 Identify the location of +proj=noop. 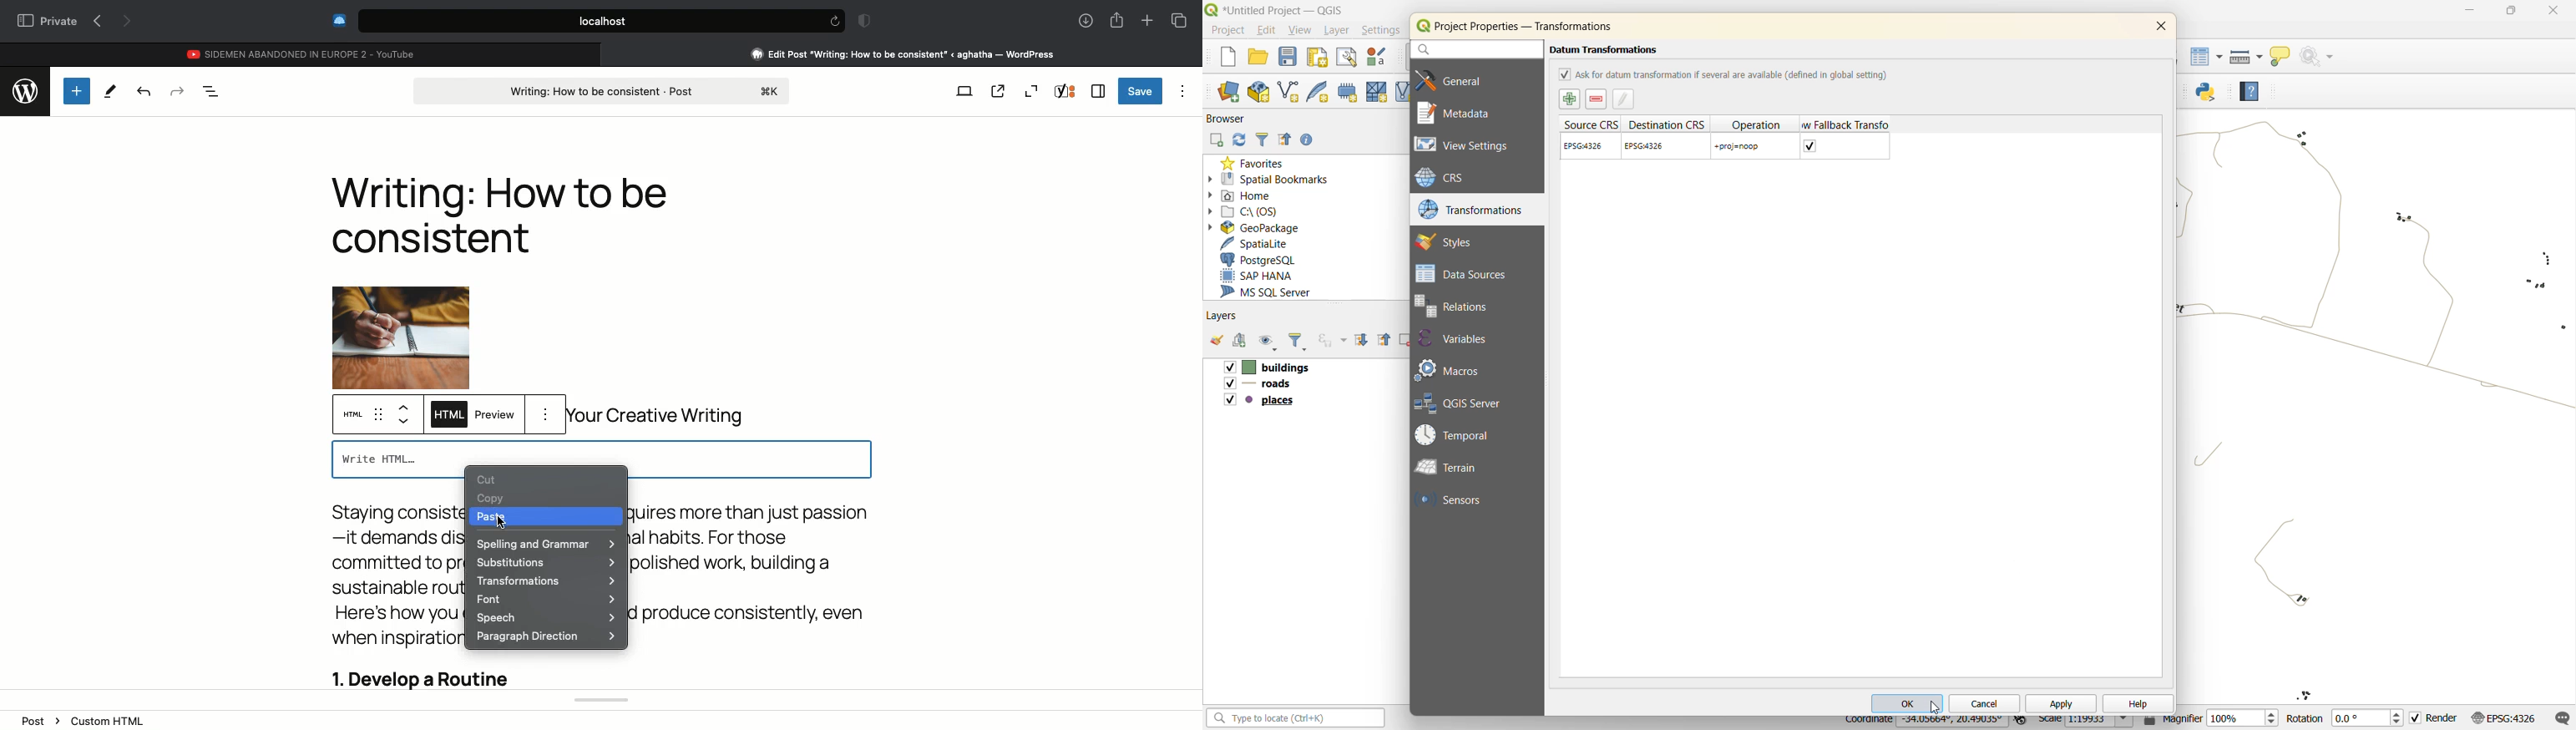
(1738, 146).